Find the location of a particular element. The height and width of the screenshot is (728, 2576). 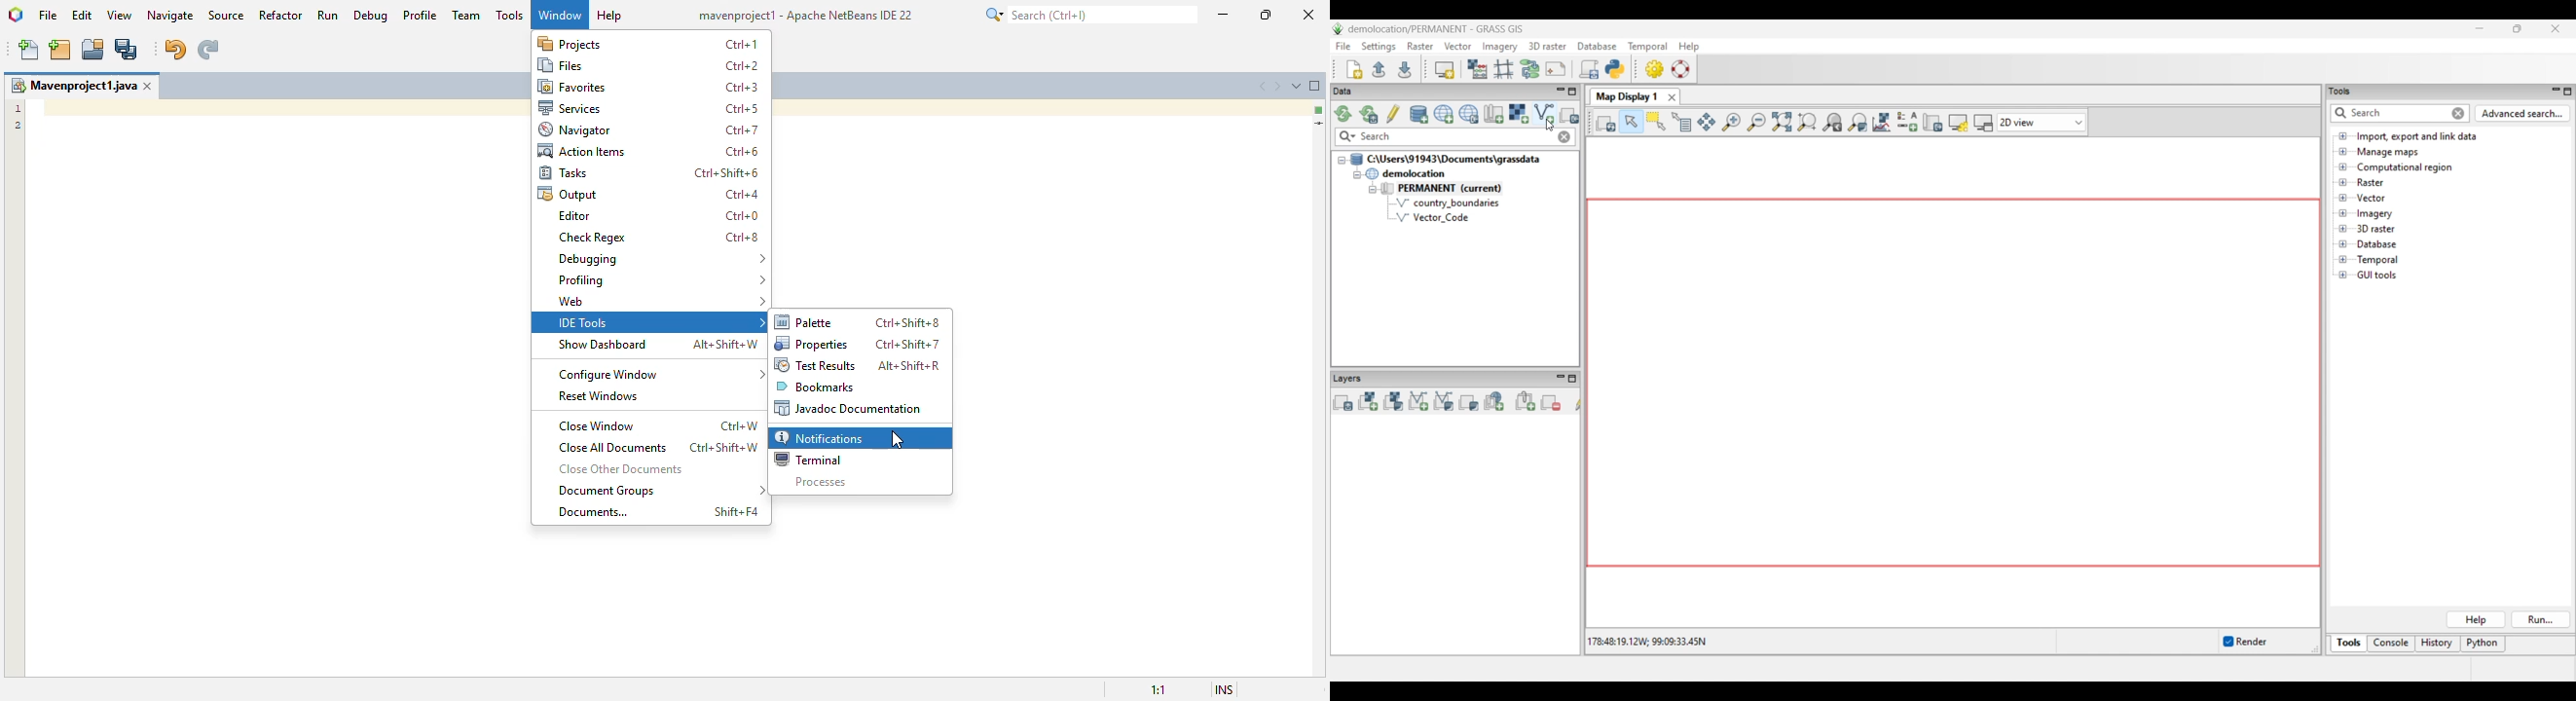

Double click to see files under GUI tools is located at coordinates (2377, 275).